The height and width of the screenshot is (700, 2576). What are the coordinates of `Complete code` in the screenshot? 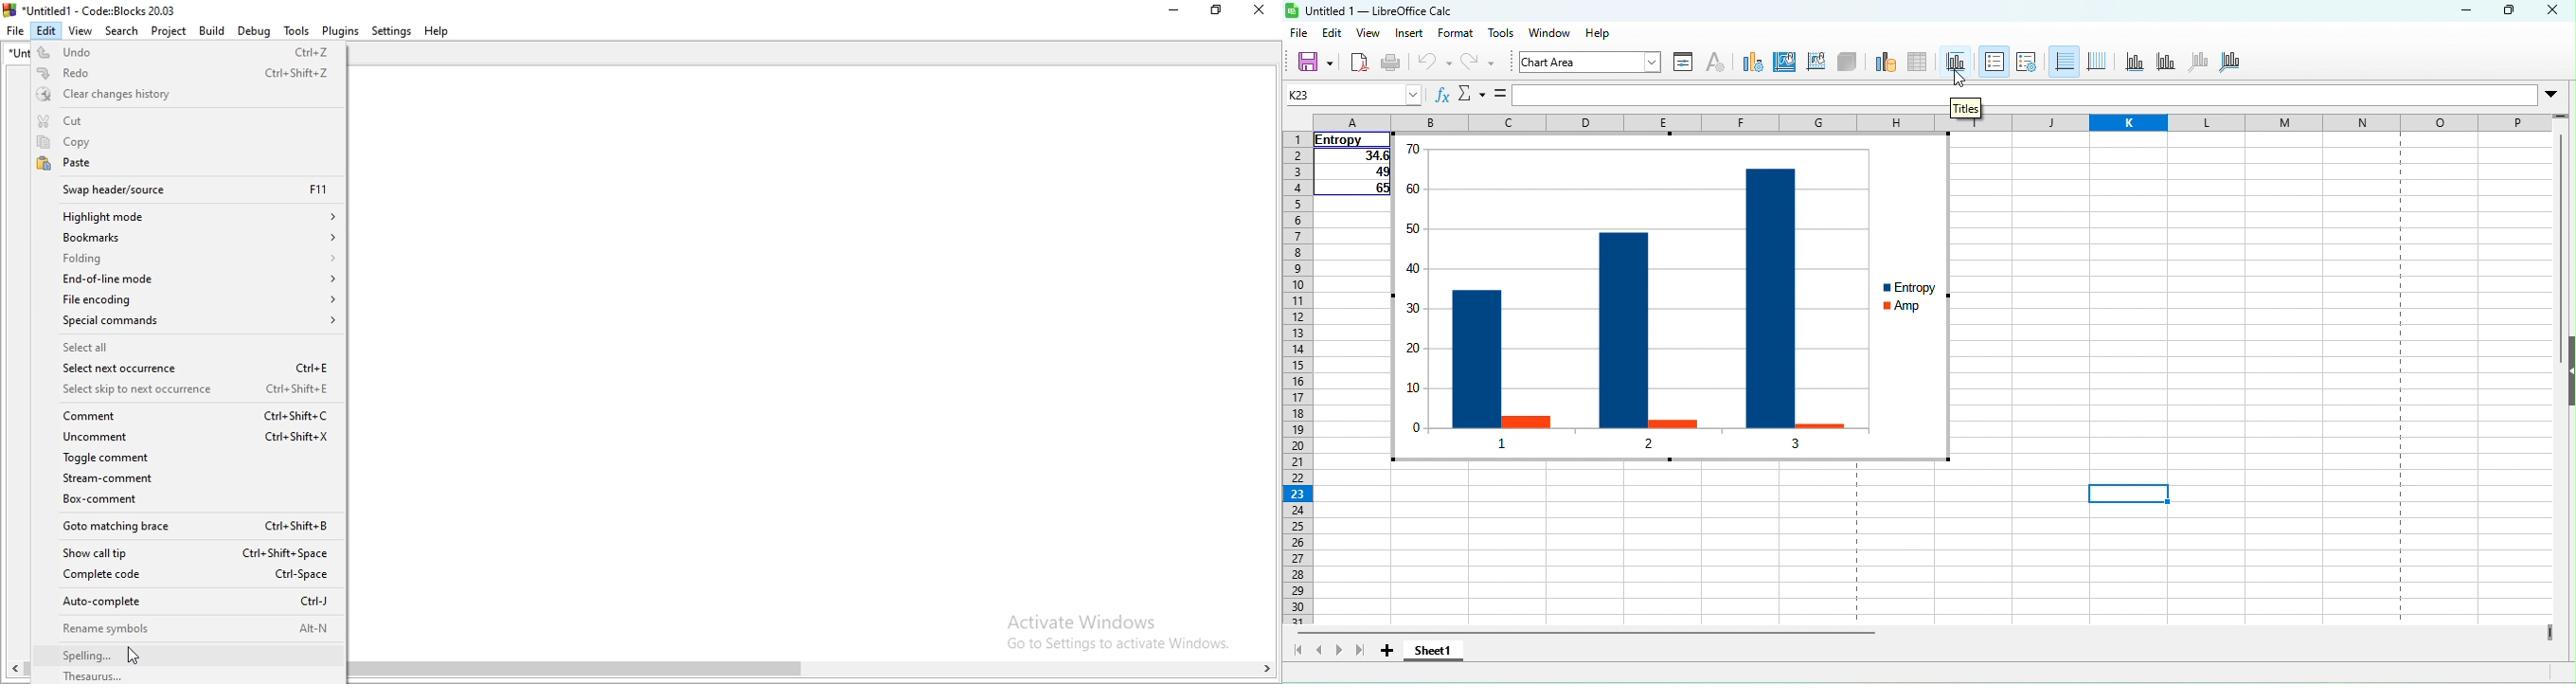 It's located at (187, 578).